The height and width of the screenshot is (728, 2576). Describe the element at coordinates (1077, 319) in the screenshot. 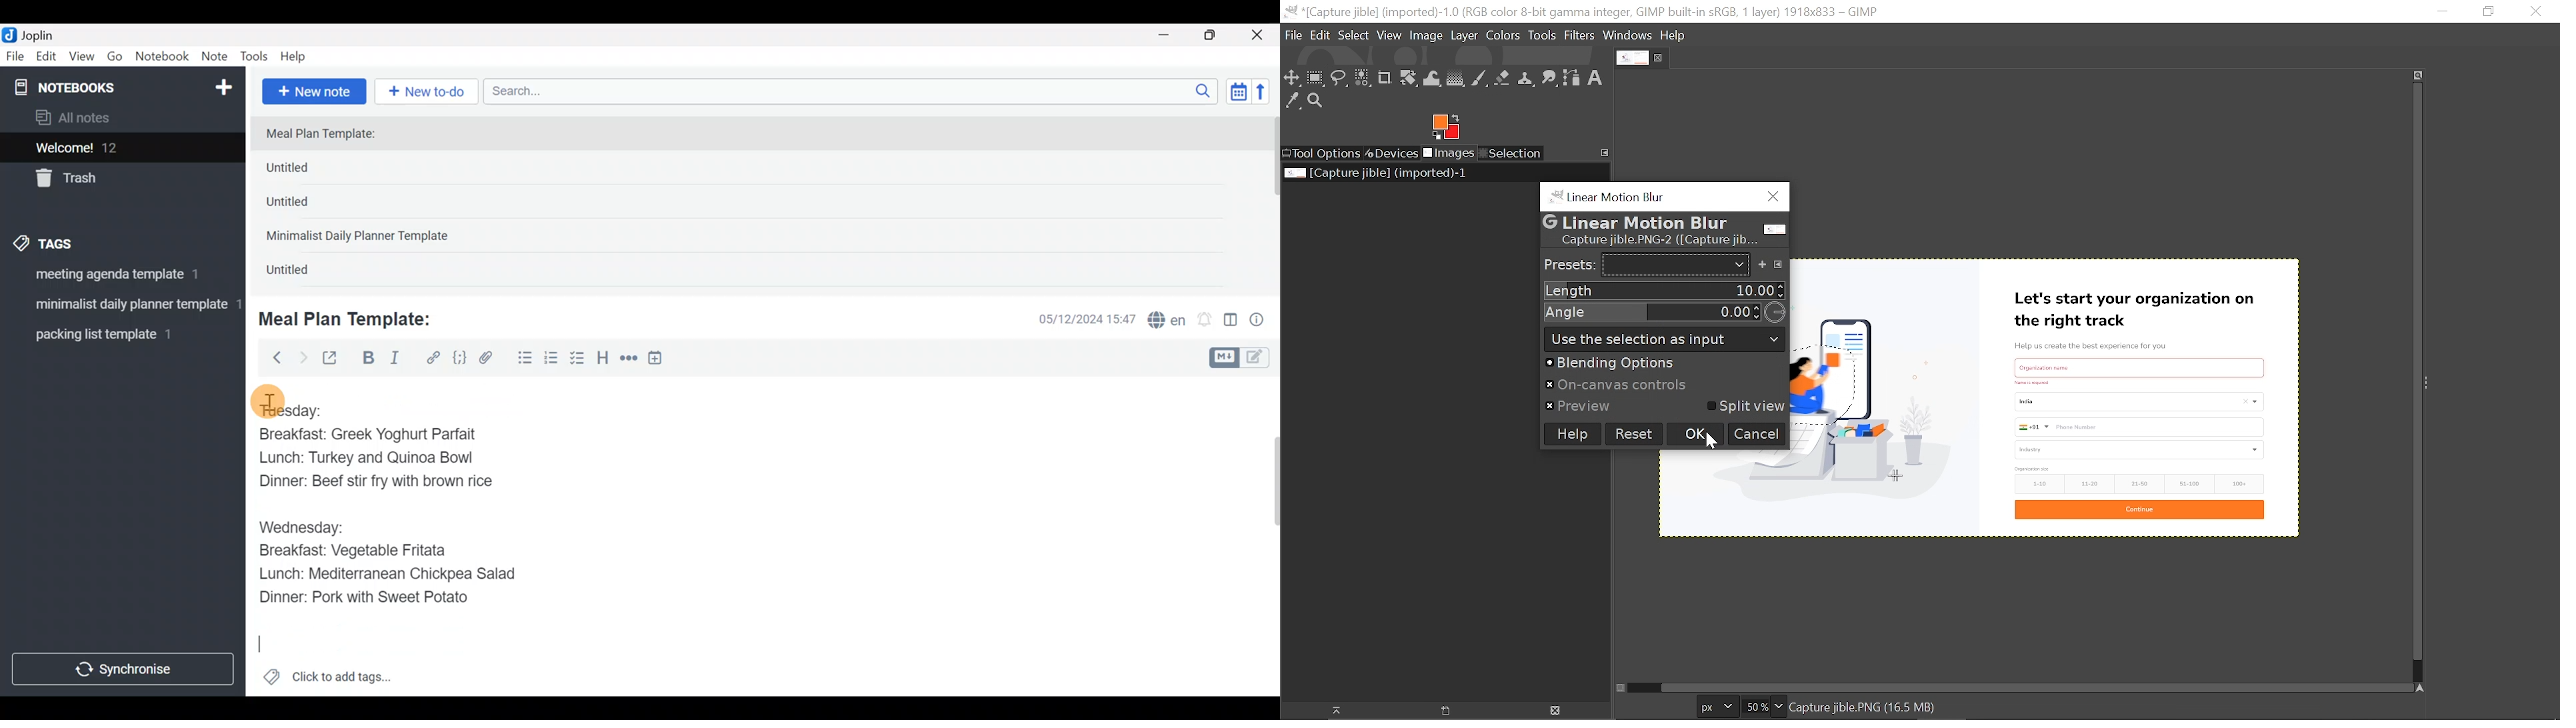

I see `Date & time` at that location.